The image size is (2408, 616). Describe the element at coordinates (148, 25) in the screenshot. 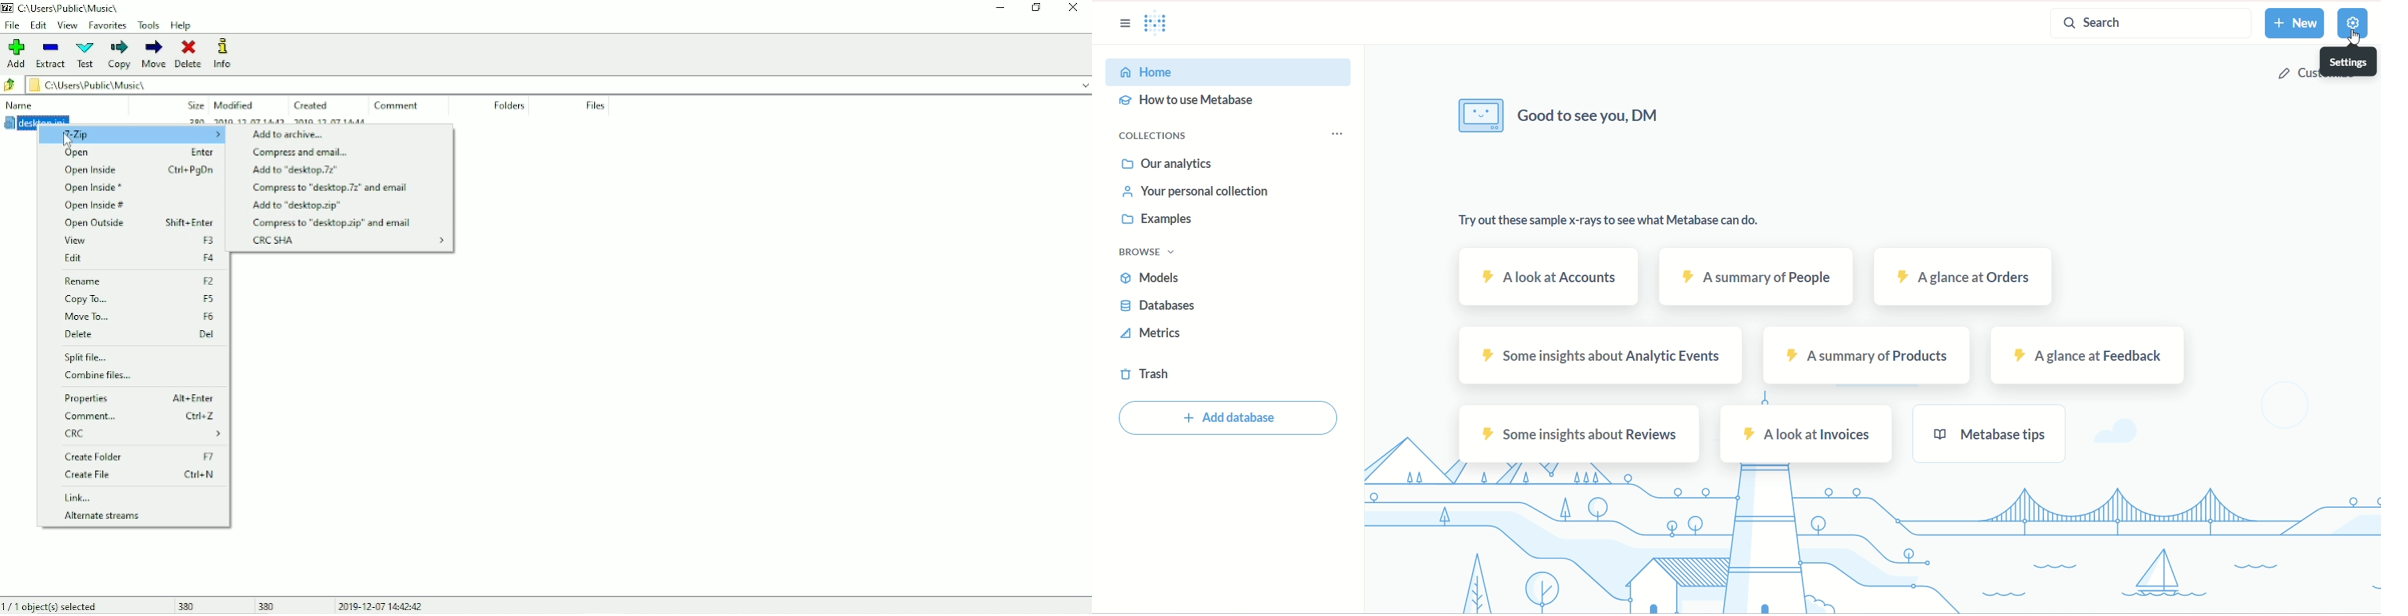

I see `Tools` at that location.